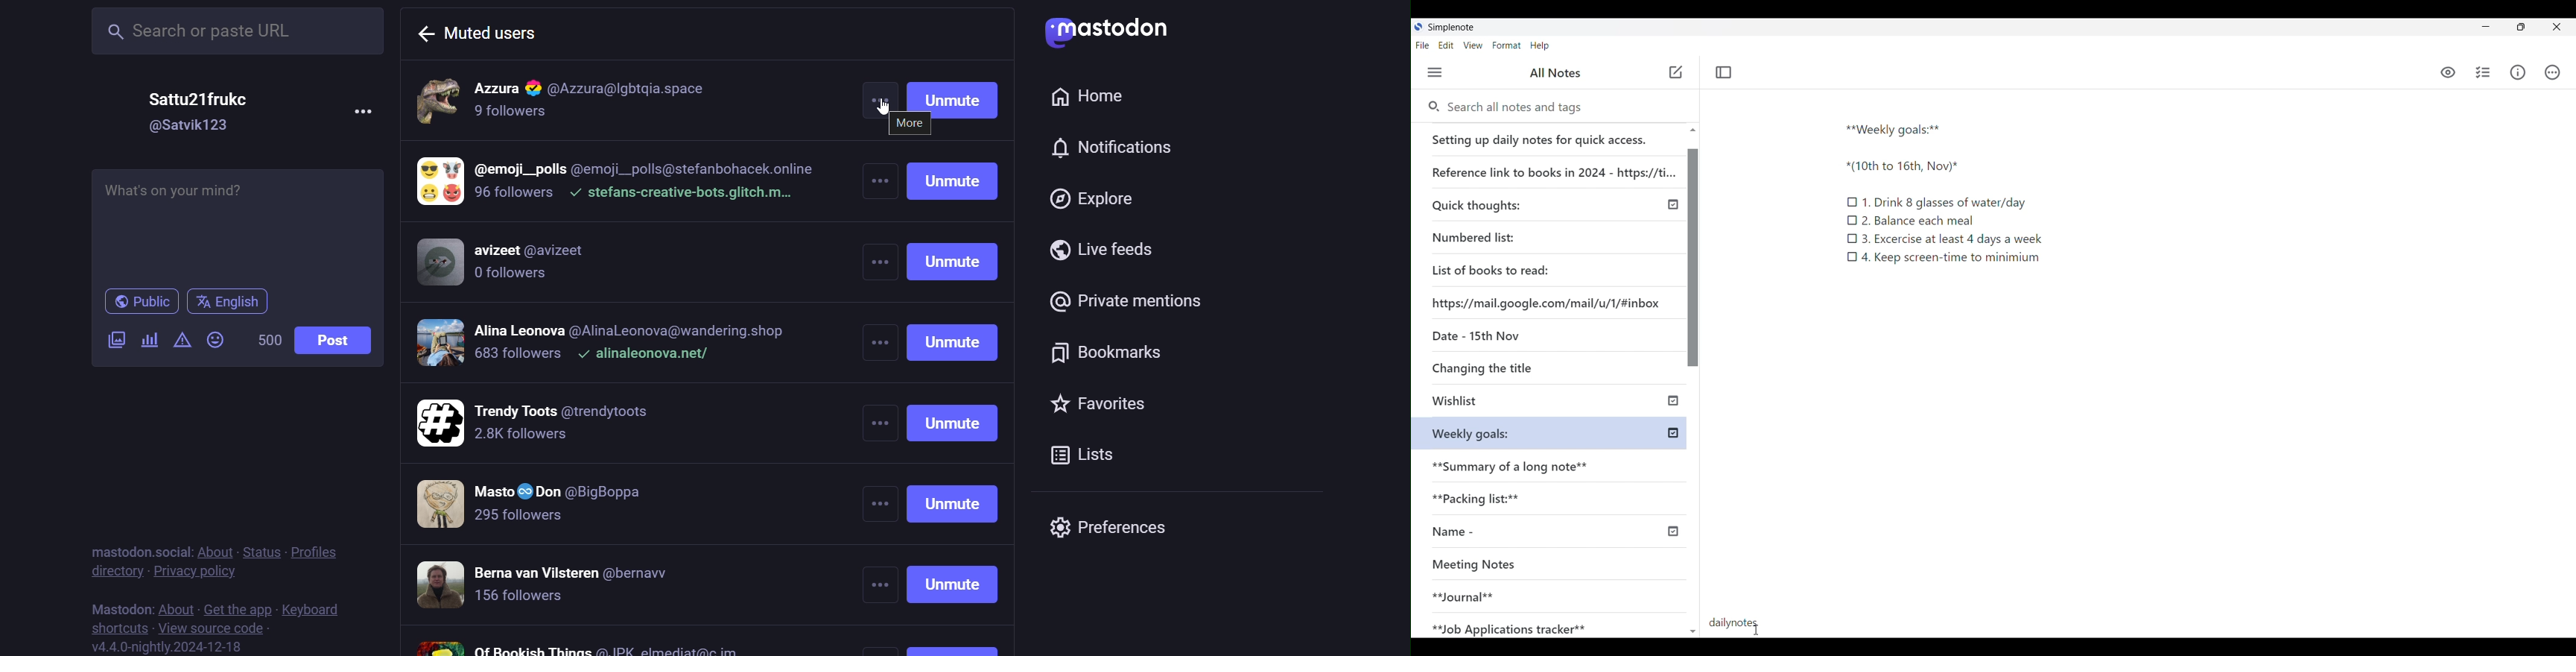  Describe the element at coordinates (878, 104) in the screenshot. I see `cursor` at that location.